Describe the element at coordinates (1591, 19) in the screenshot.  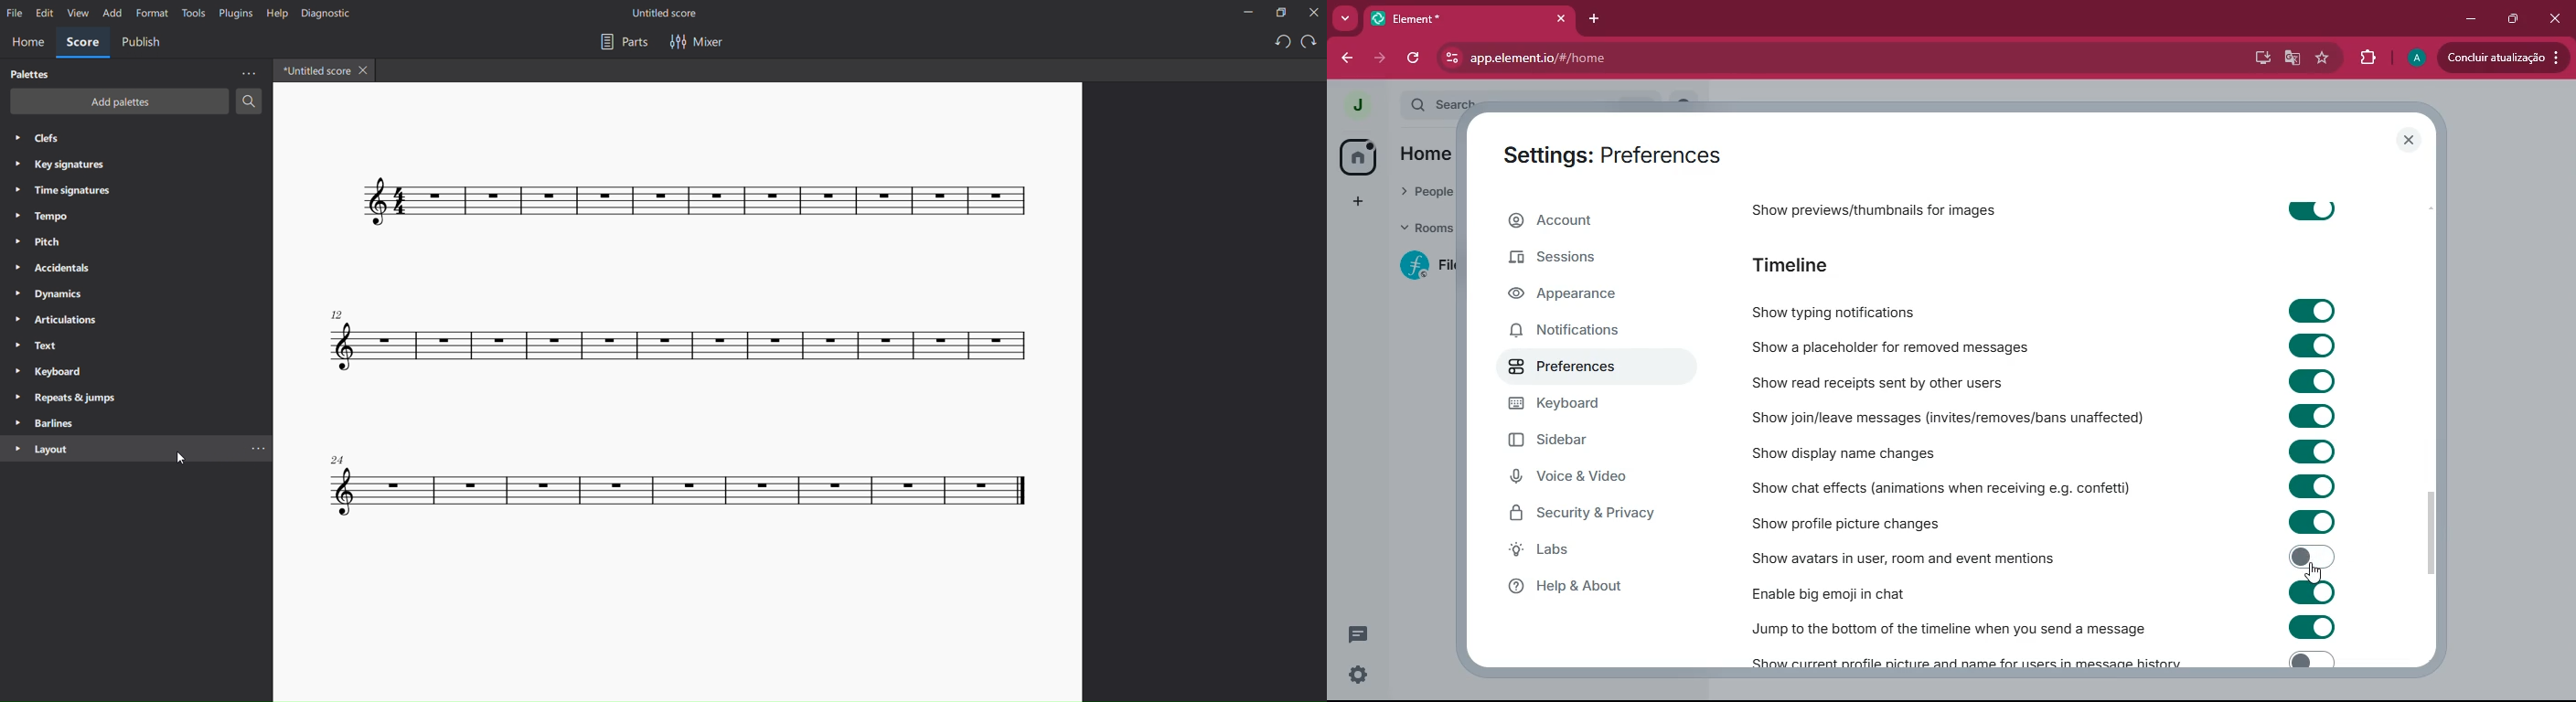
I see `add tab` at that location.